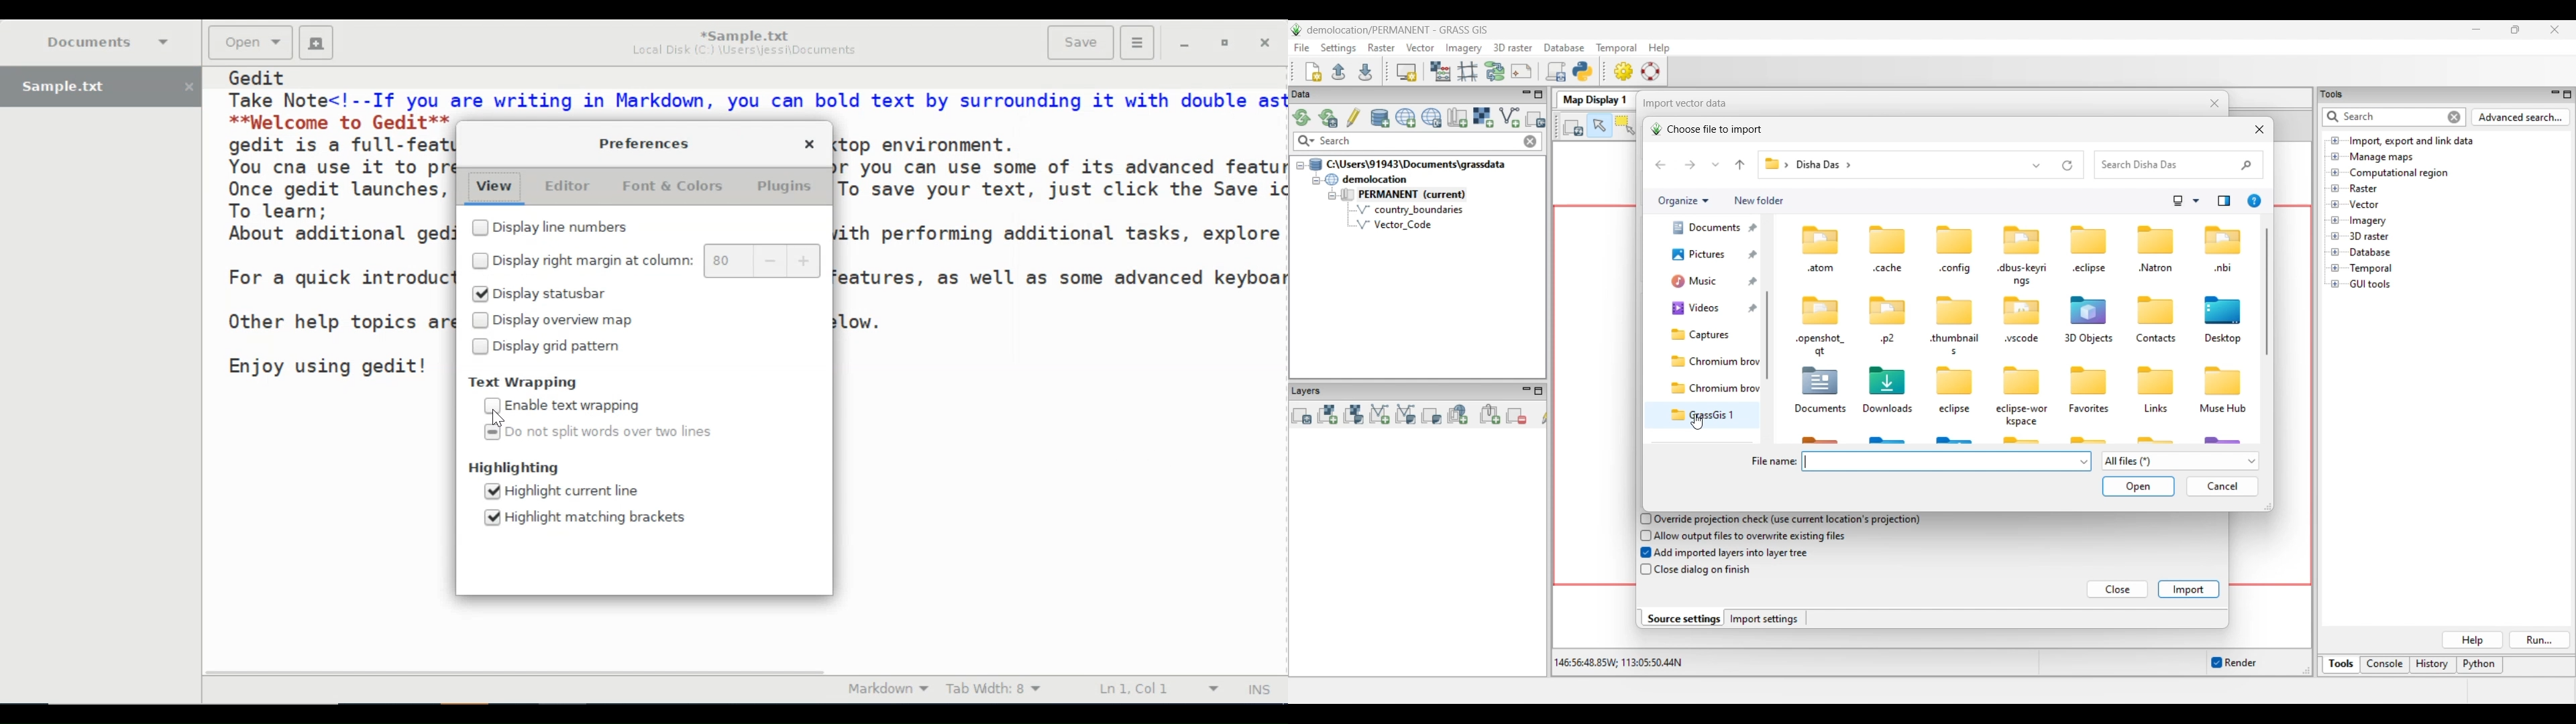  What do you see at coordinates (2223, 410) in the screenshot?
I see `Muse Hub` at bounding box center [2223, 410].